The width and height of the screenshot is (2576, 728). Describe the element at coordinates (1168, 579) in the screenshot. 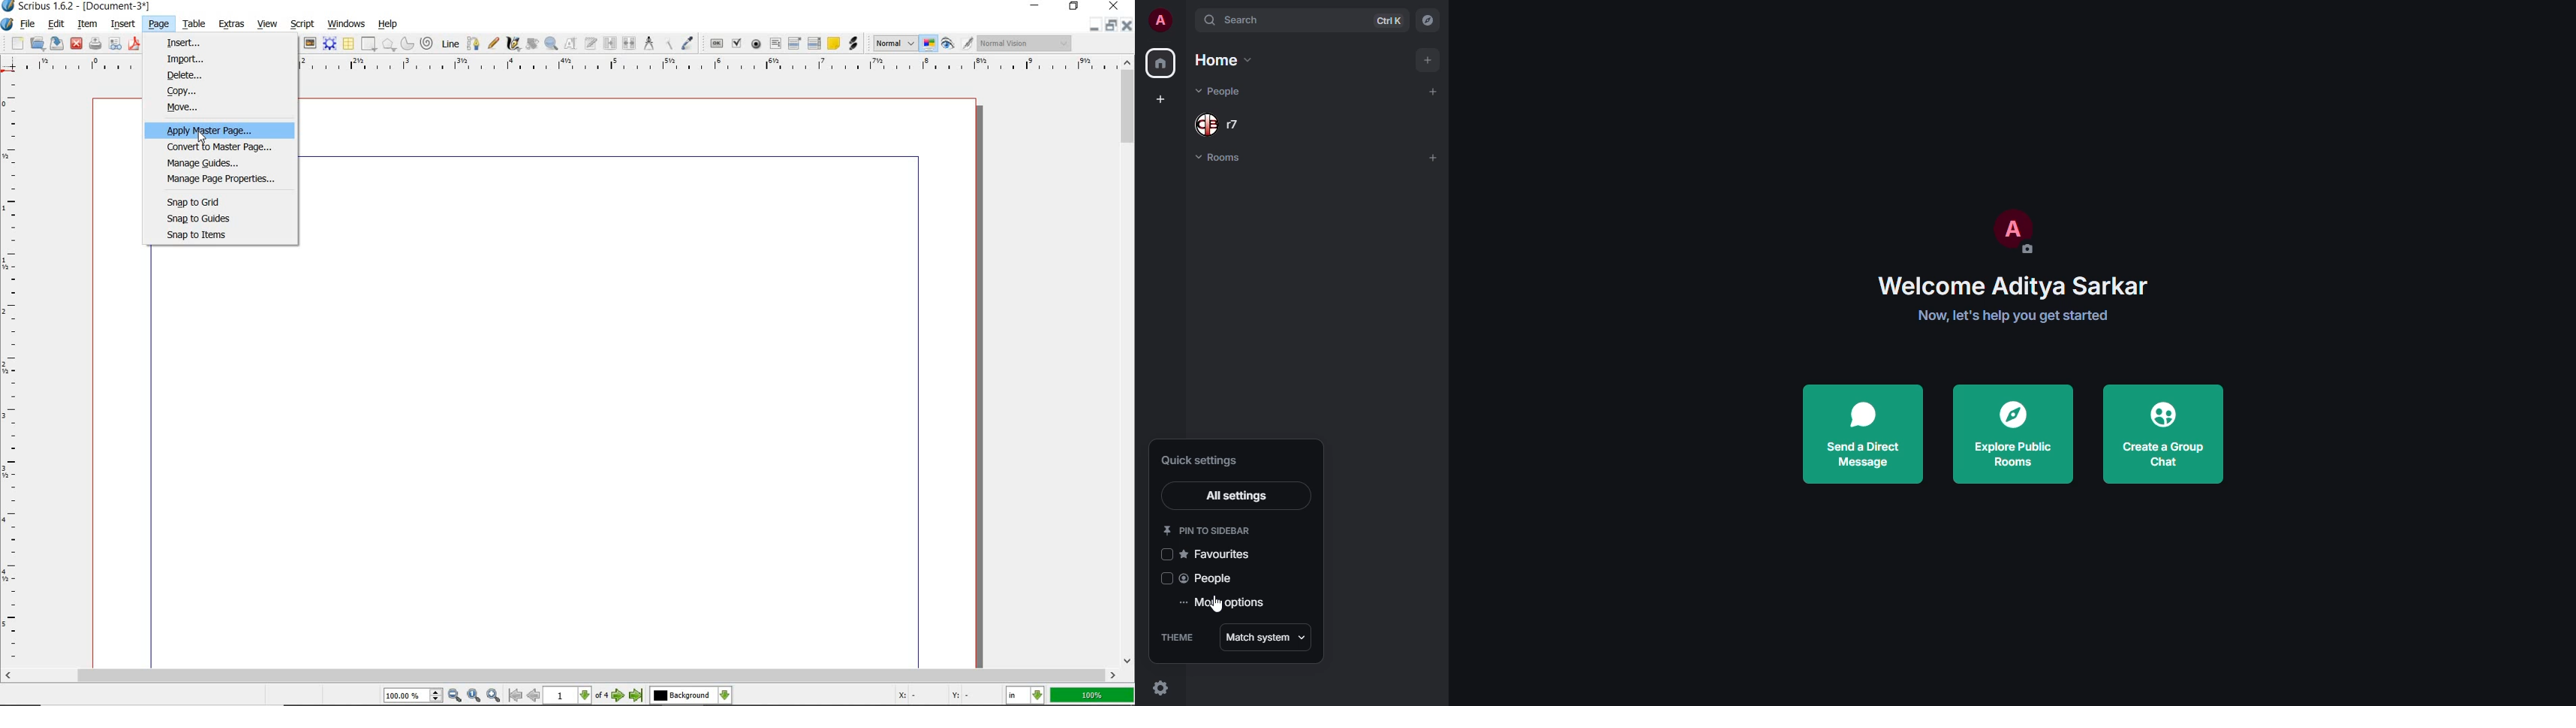

I see `click to enable` at that location.